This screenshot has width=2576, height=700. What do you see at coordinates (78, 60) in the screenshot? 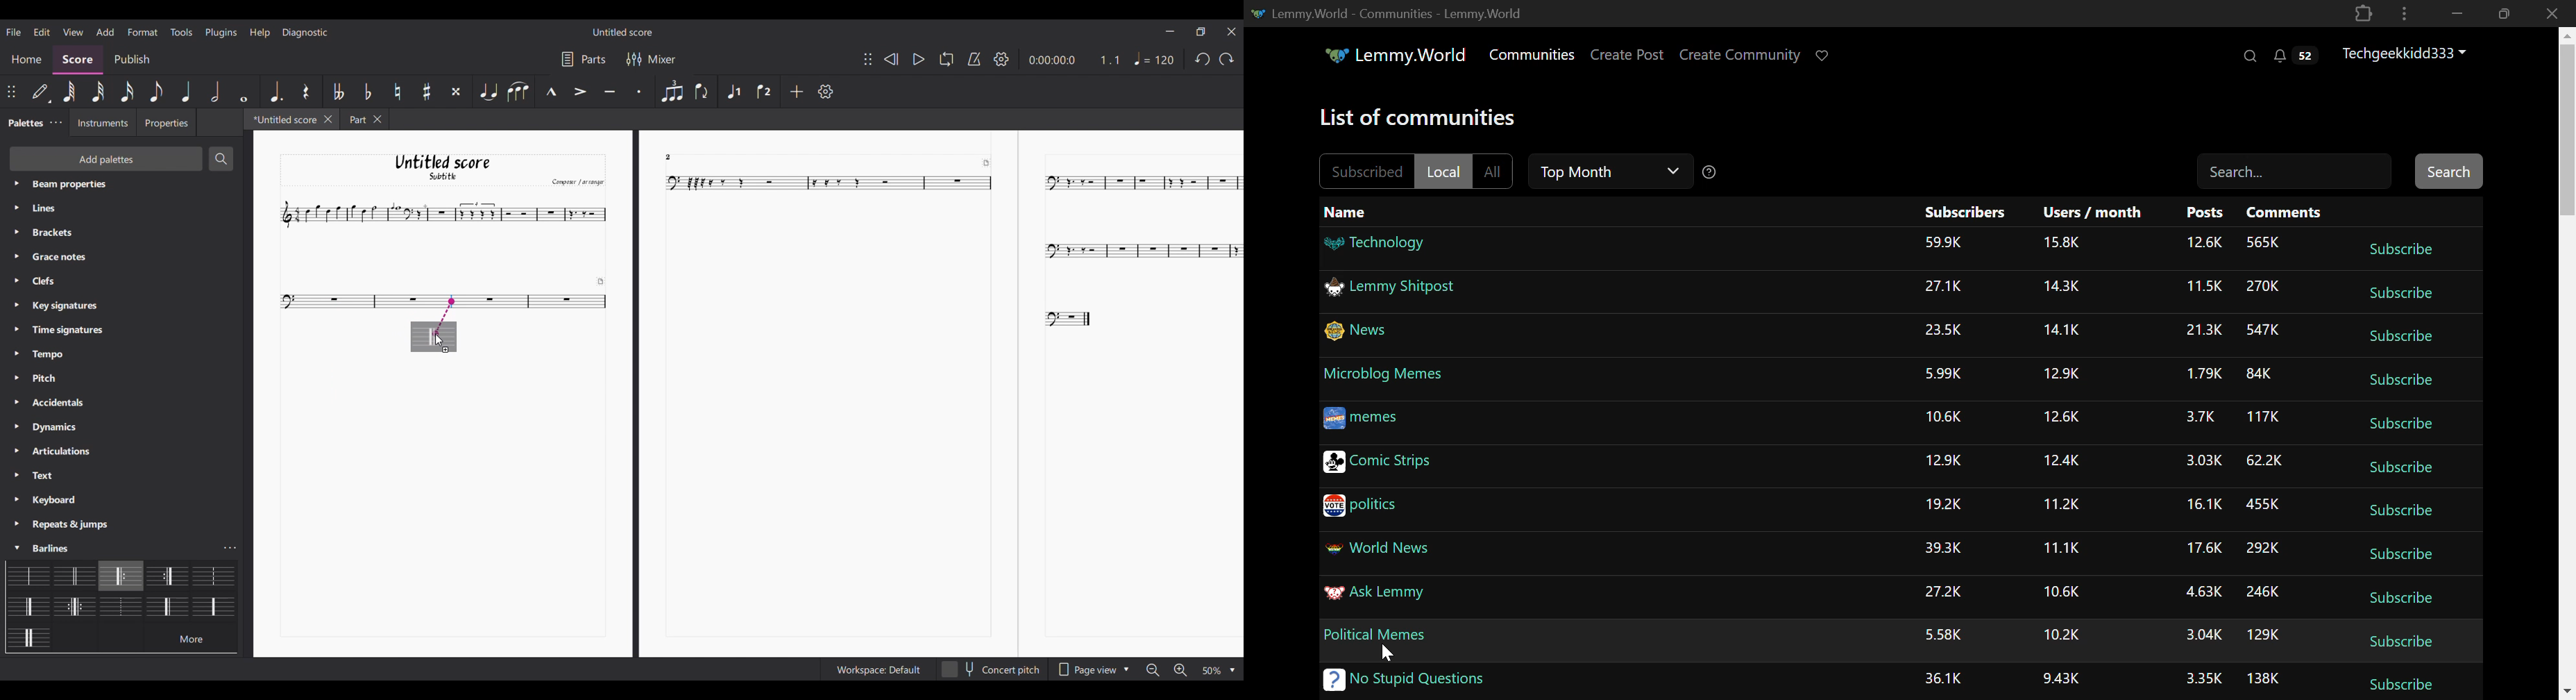
I see `Score section, highlighted` at bounding box center [78, 60].